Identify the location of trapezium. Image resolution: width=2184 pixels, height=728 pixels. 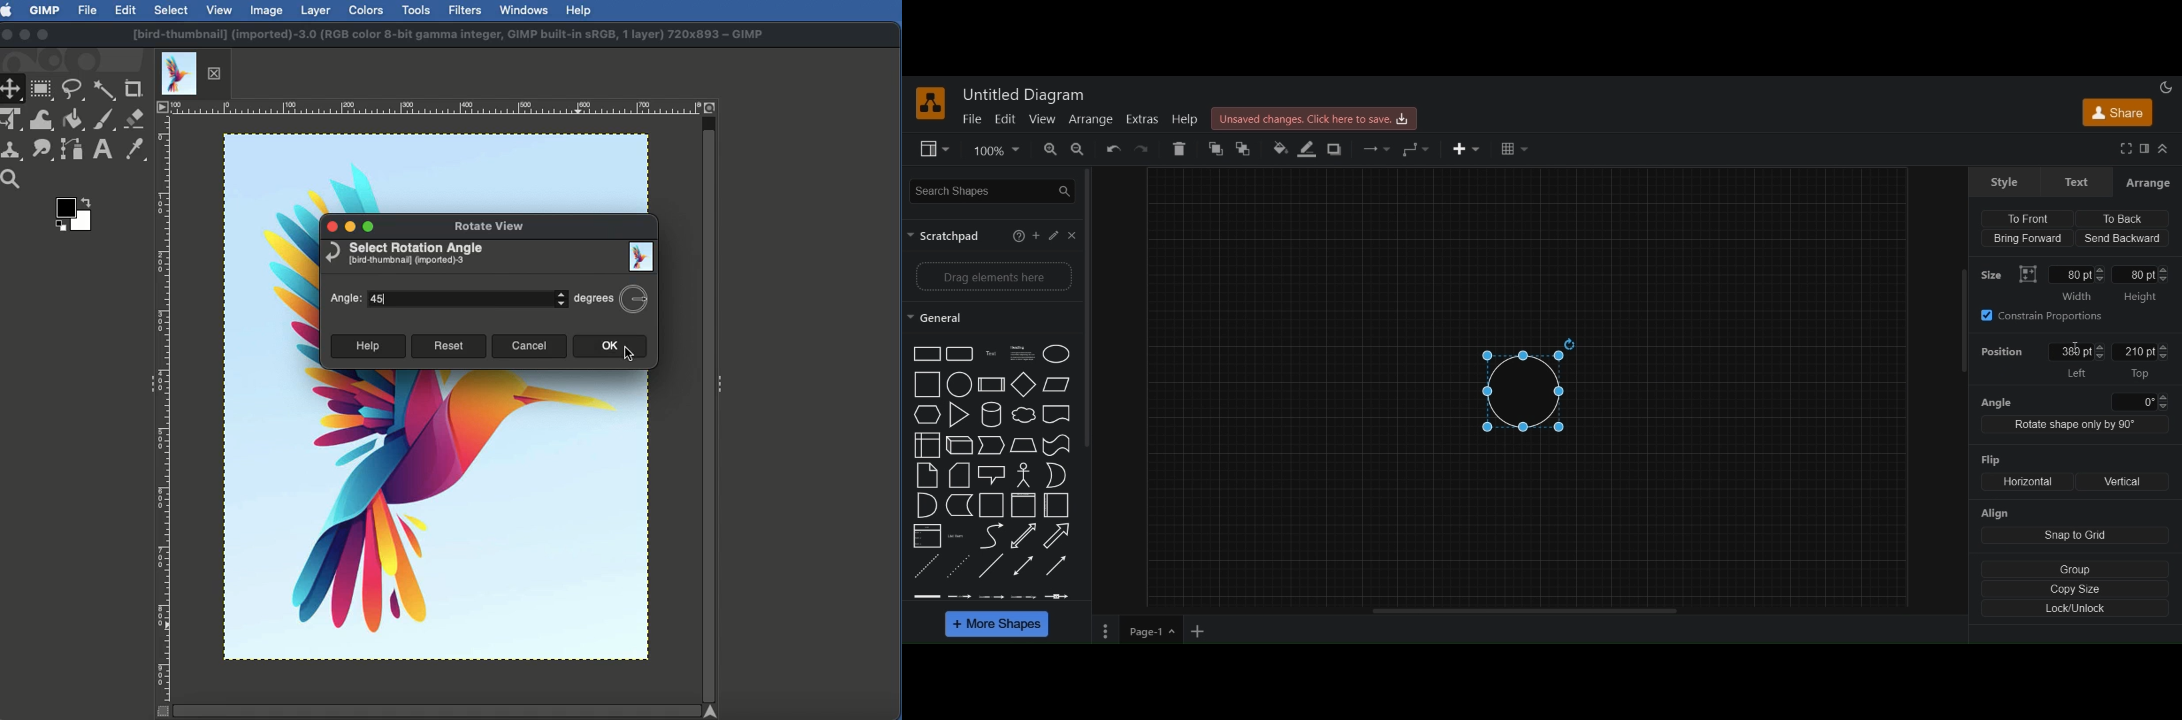
(1057, 383).